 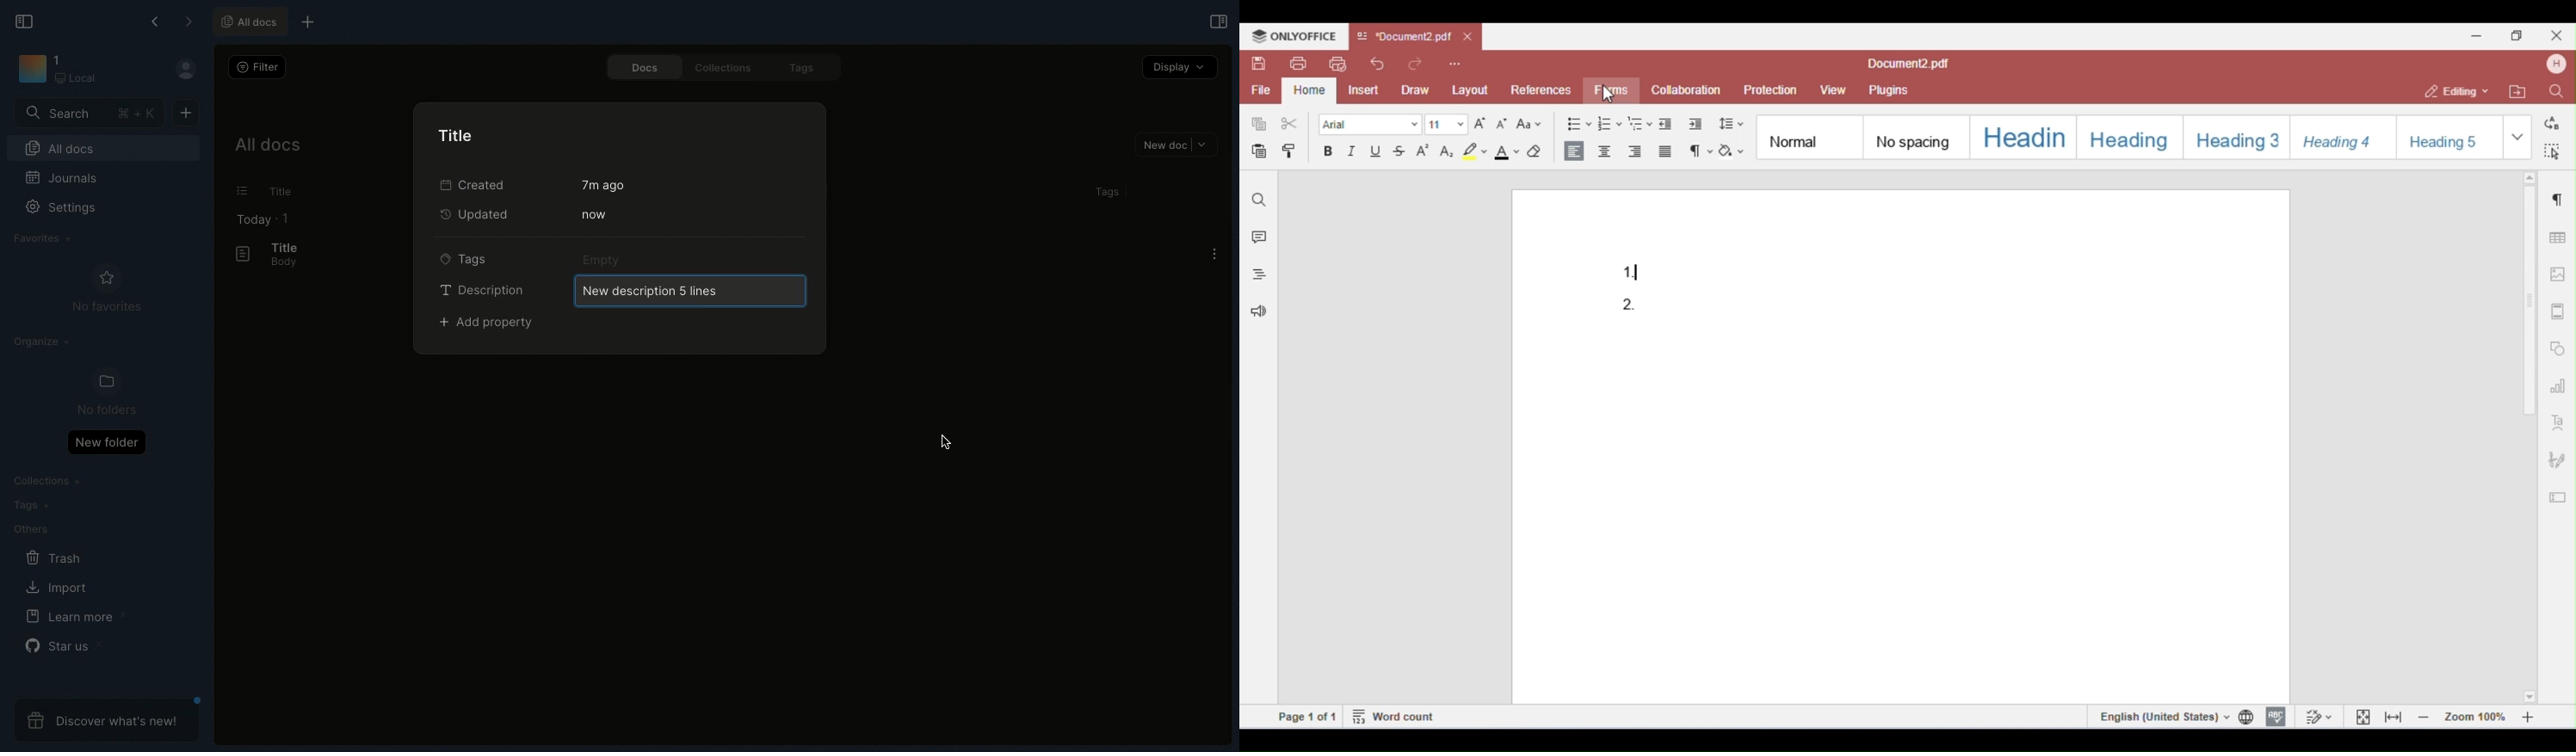 What do you see at coordinates (1614, 97) in the screenshot?
I see `cursor` at bounding box center [1614, 97].